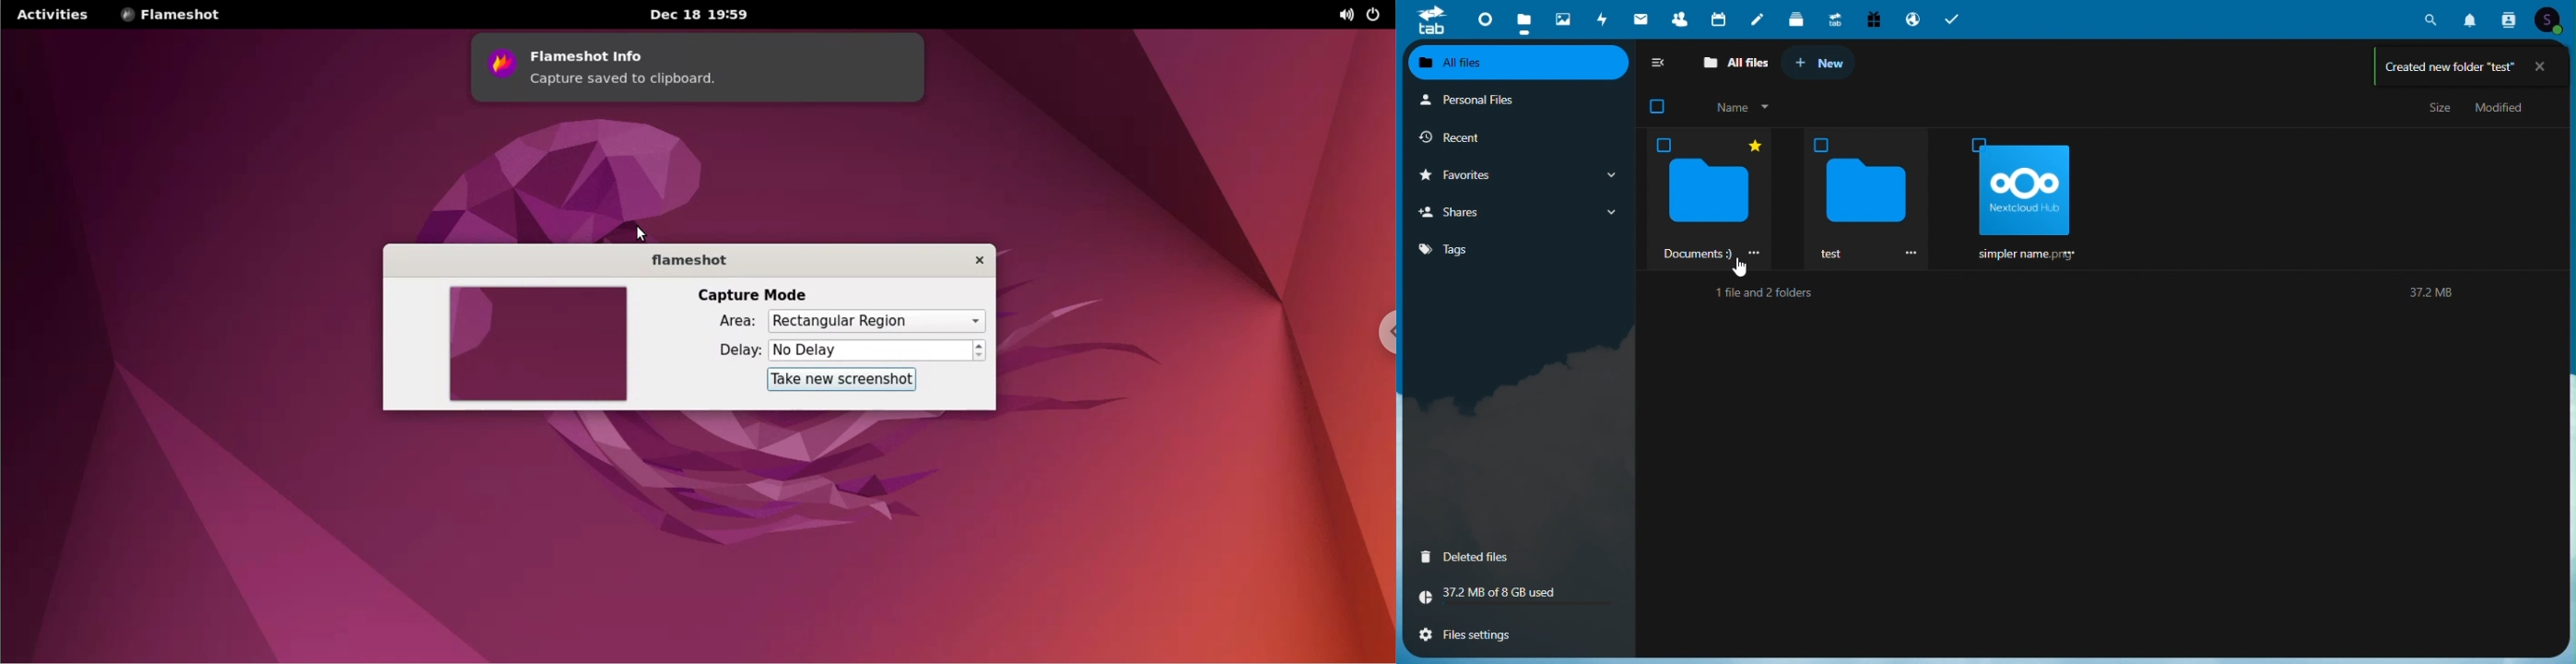 The width and height of the screenshot is (2576, 672). What do you see at coordinates (1837, 18) in the screenshot?
I see `Upgrade` at bounding box center [1837, 18].